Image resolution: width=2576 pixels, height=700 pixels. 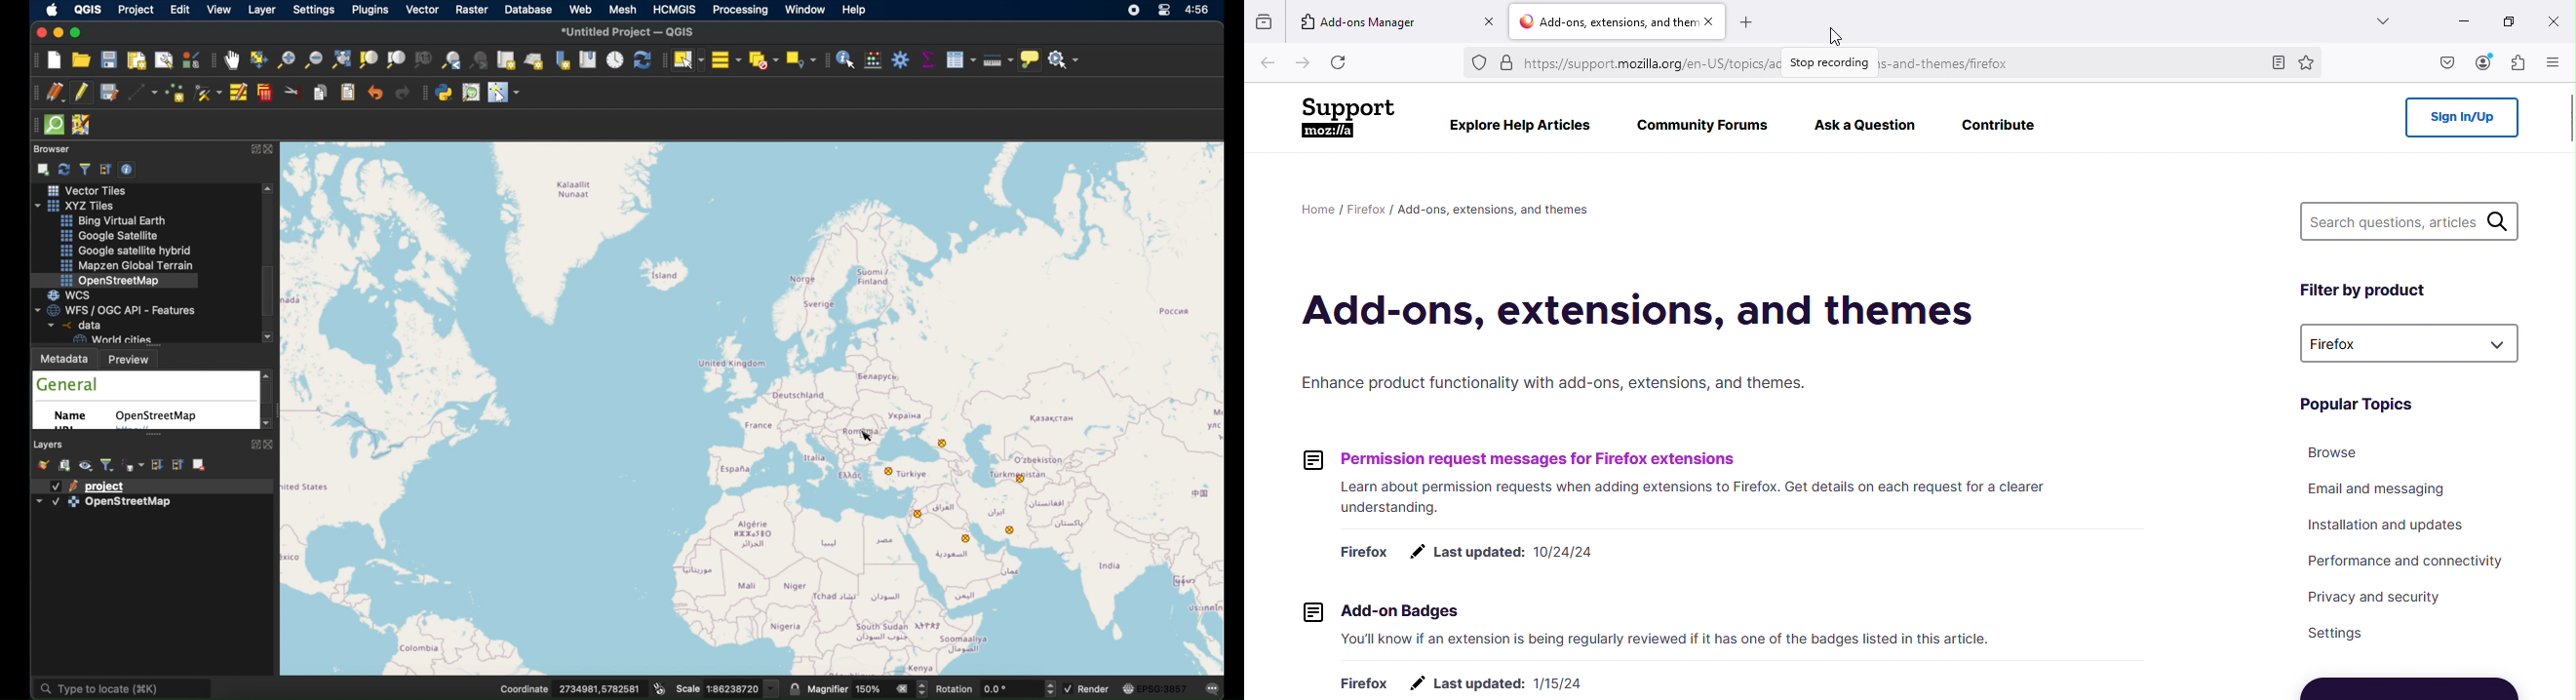 What do you see at coordinates (1311, 456) in the screenshot?
I see `icon` at bounding box center [1311, 456].